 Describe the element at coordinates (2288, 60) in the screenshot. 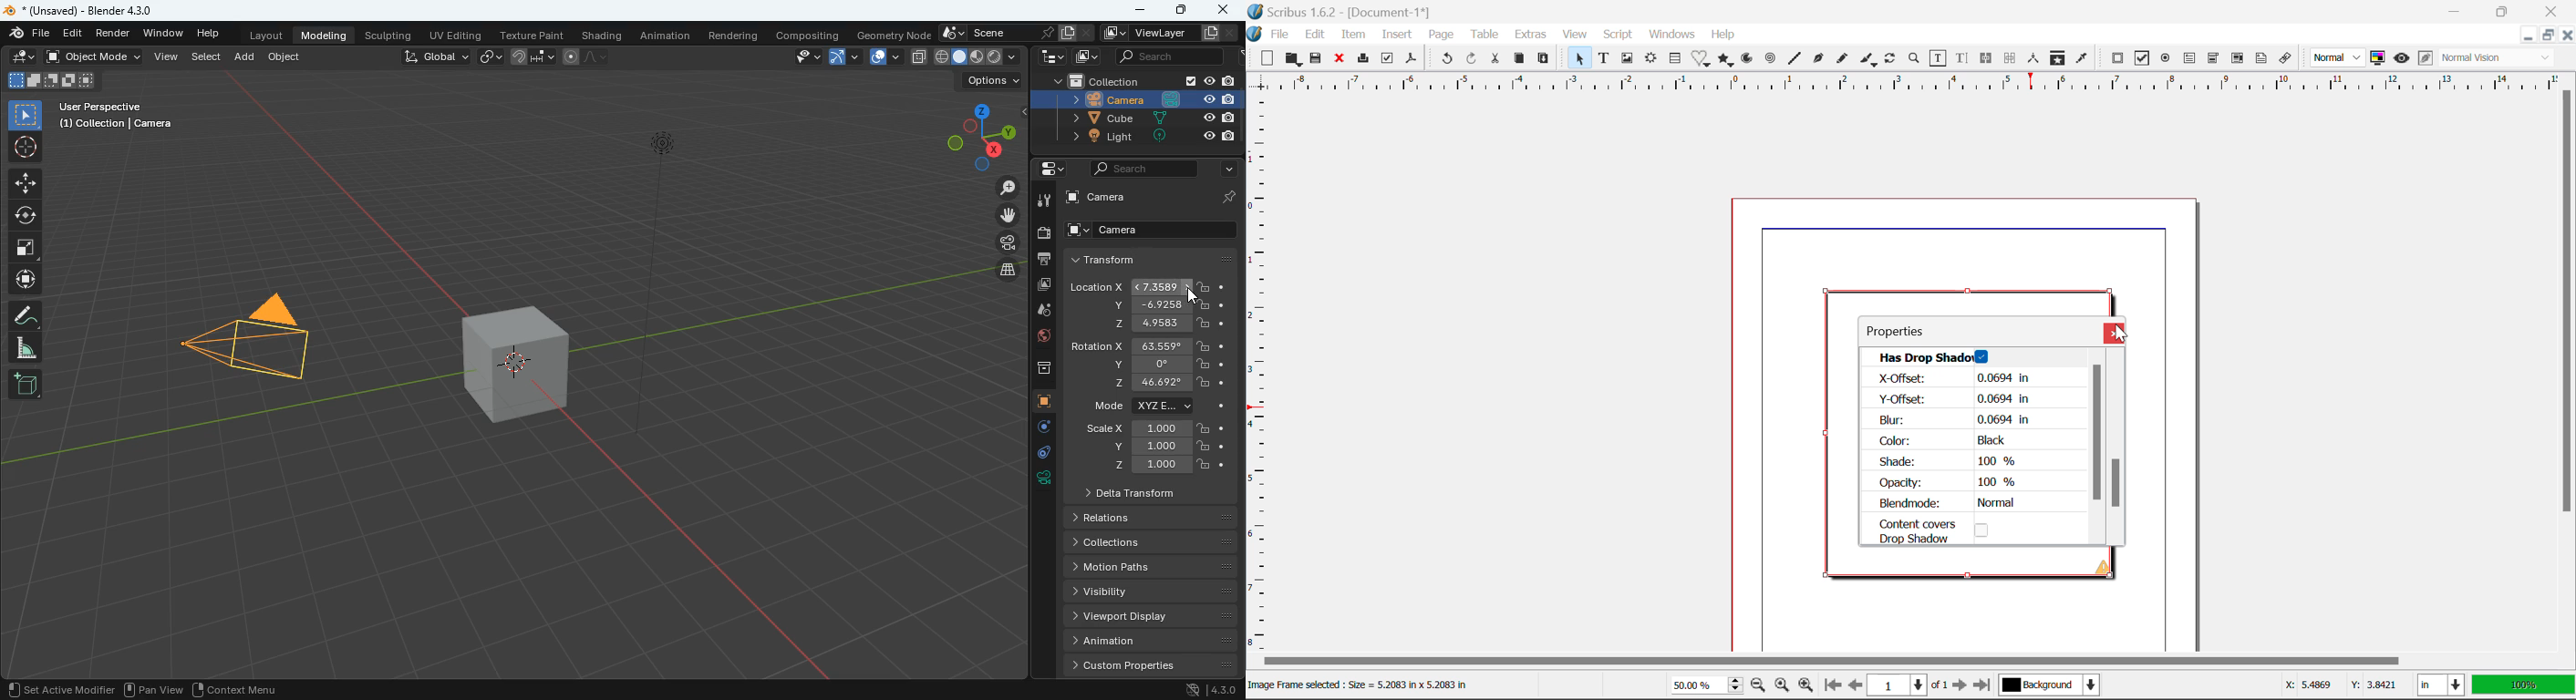

I see `Link Annotation` at that location.